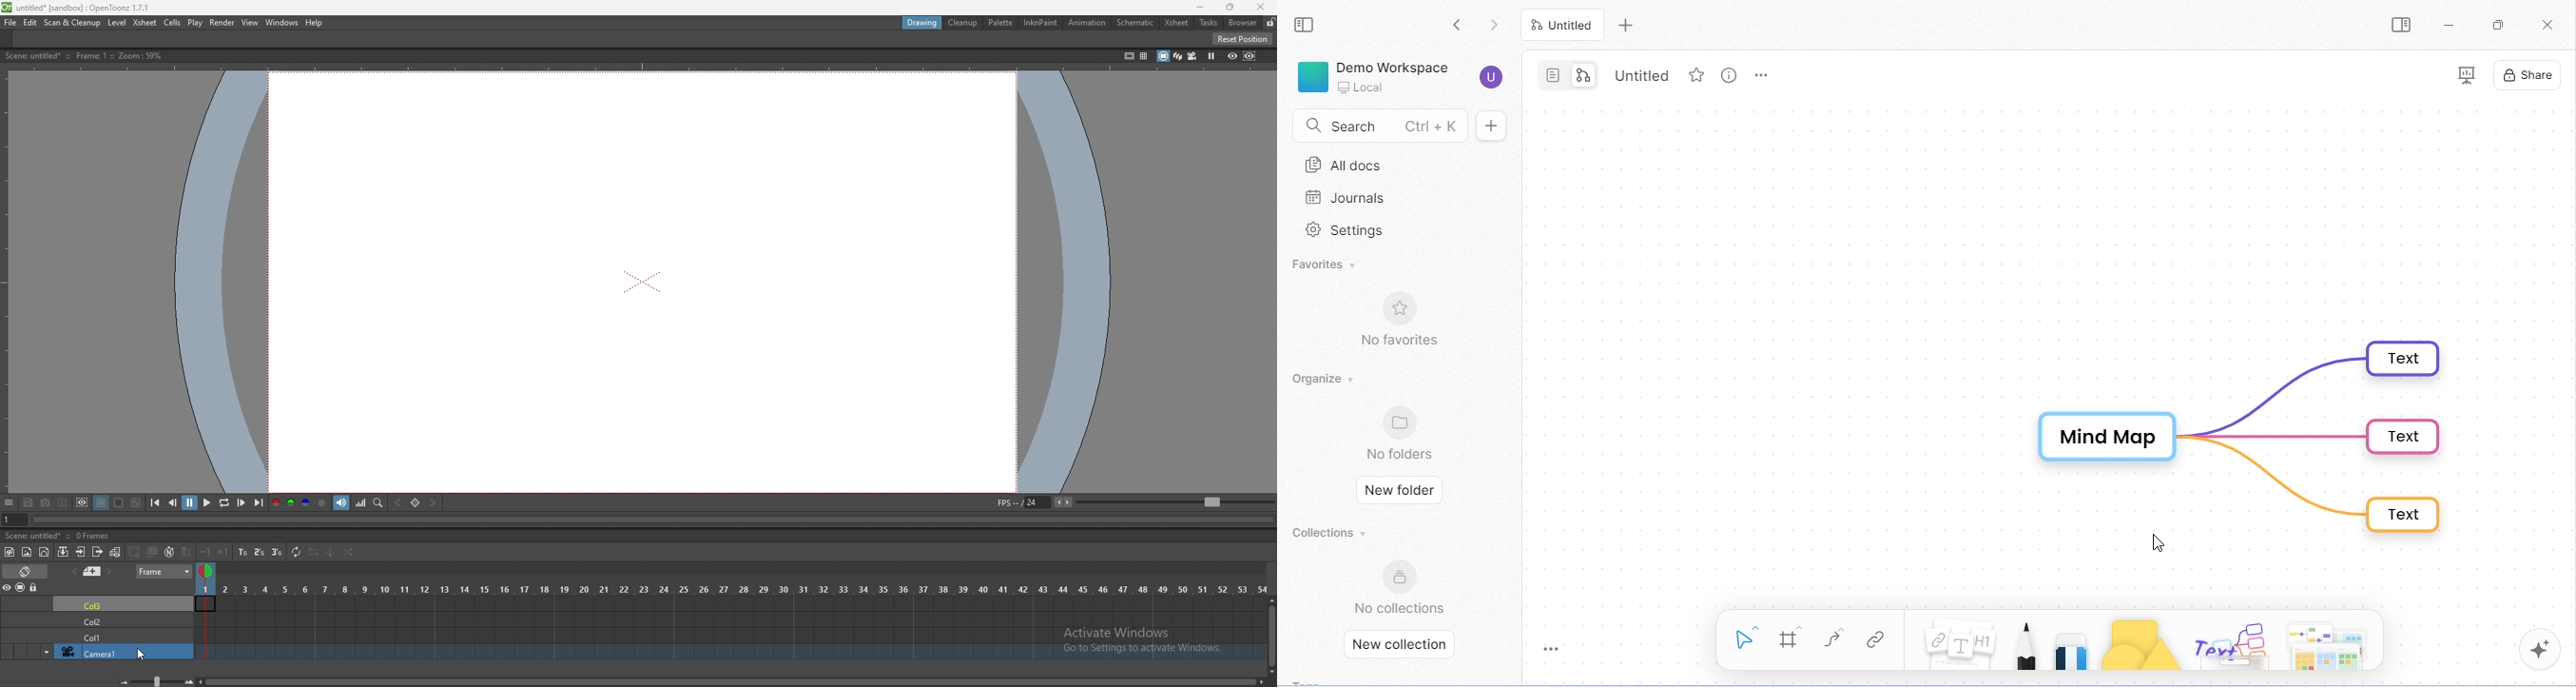  I want to click on preview toggle, so click(8, 587).